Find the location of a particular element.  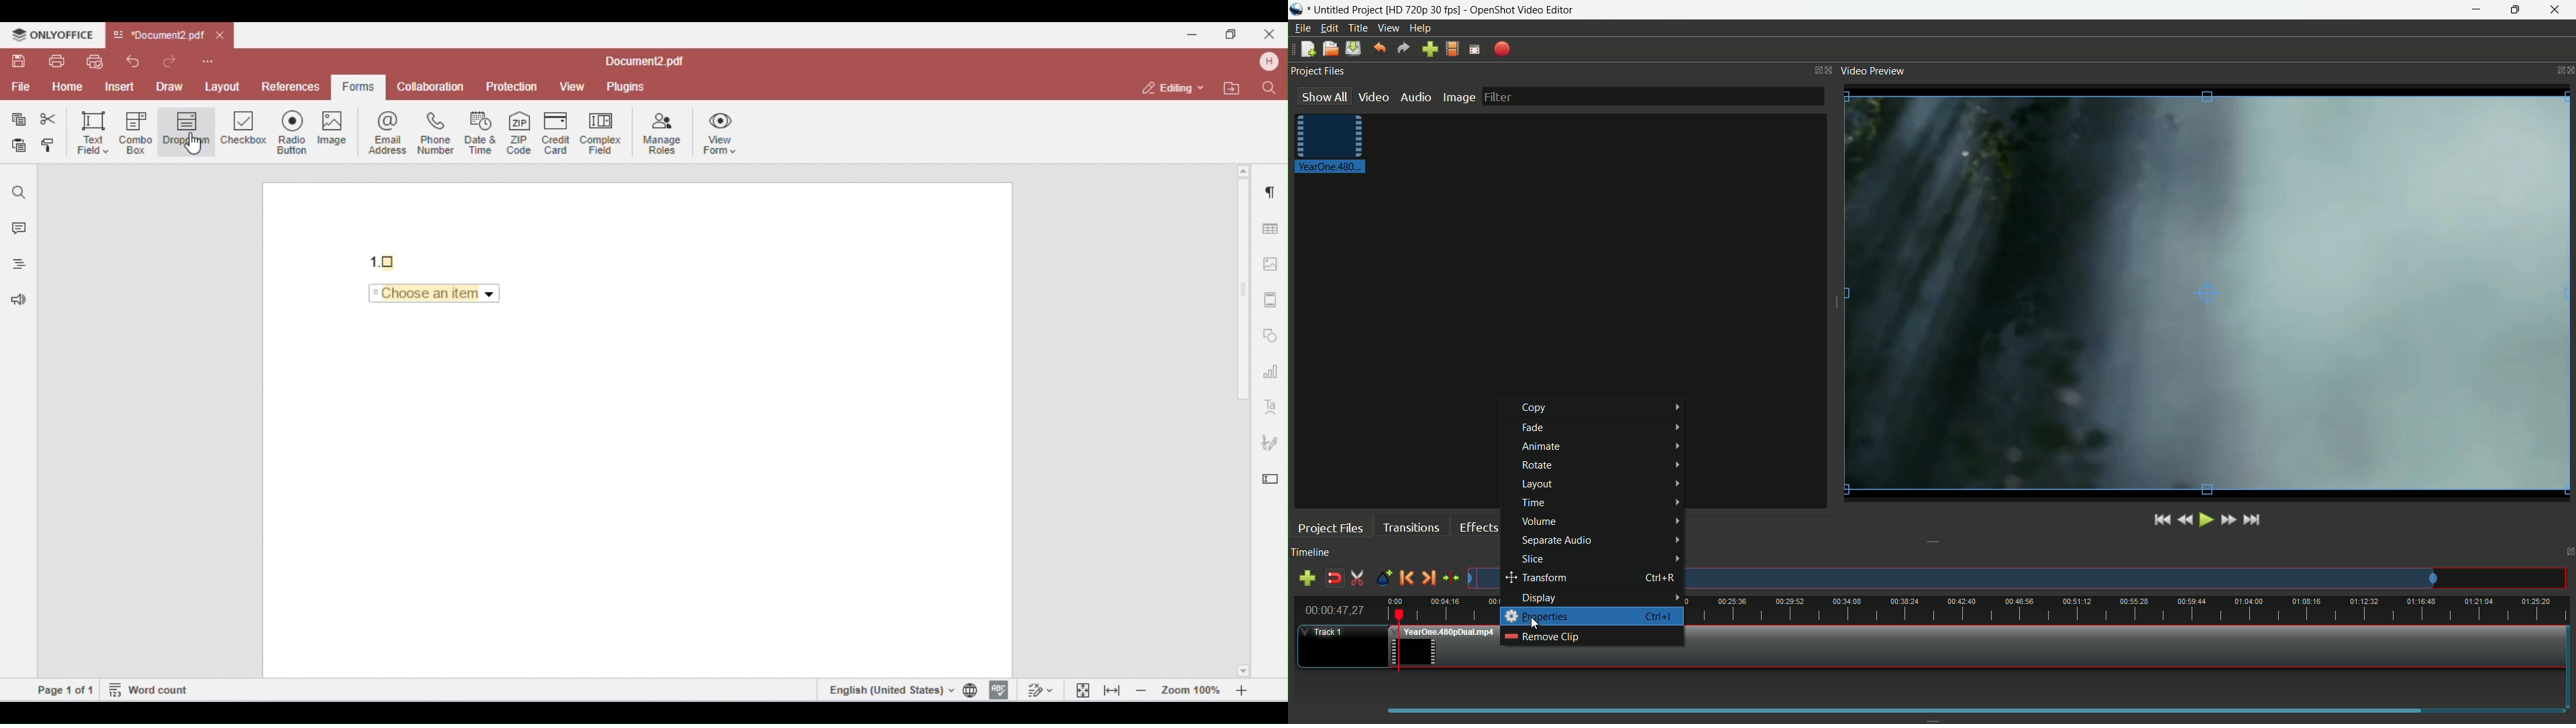

maximize is located at coordinates (2513, 10).